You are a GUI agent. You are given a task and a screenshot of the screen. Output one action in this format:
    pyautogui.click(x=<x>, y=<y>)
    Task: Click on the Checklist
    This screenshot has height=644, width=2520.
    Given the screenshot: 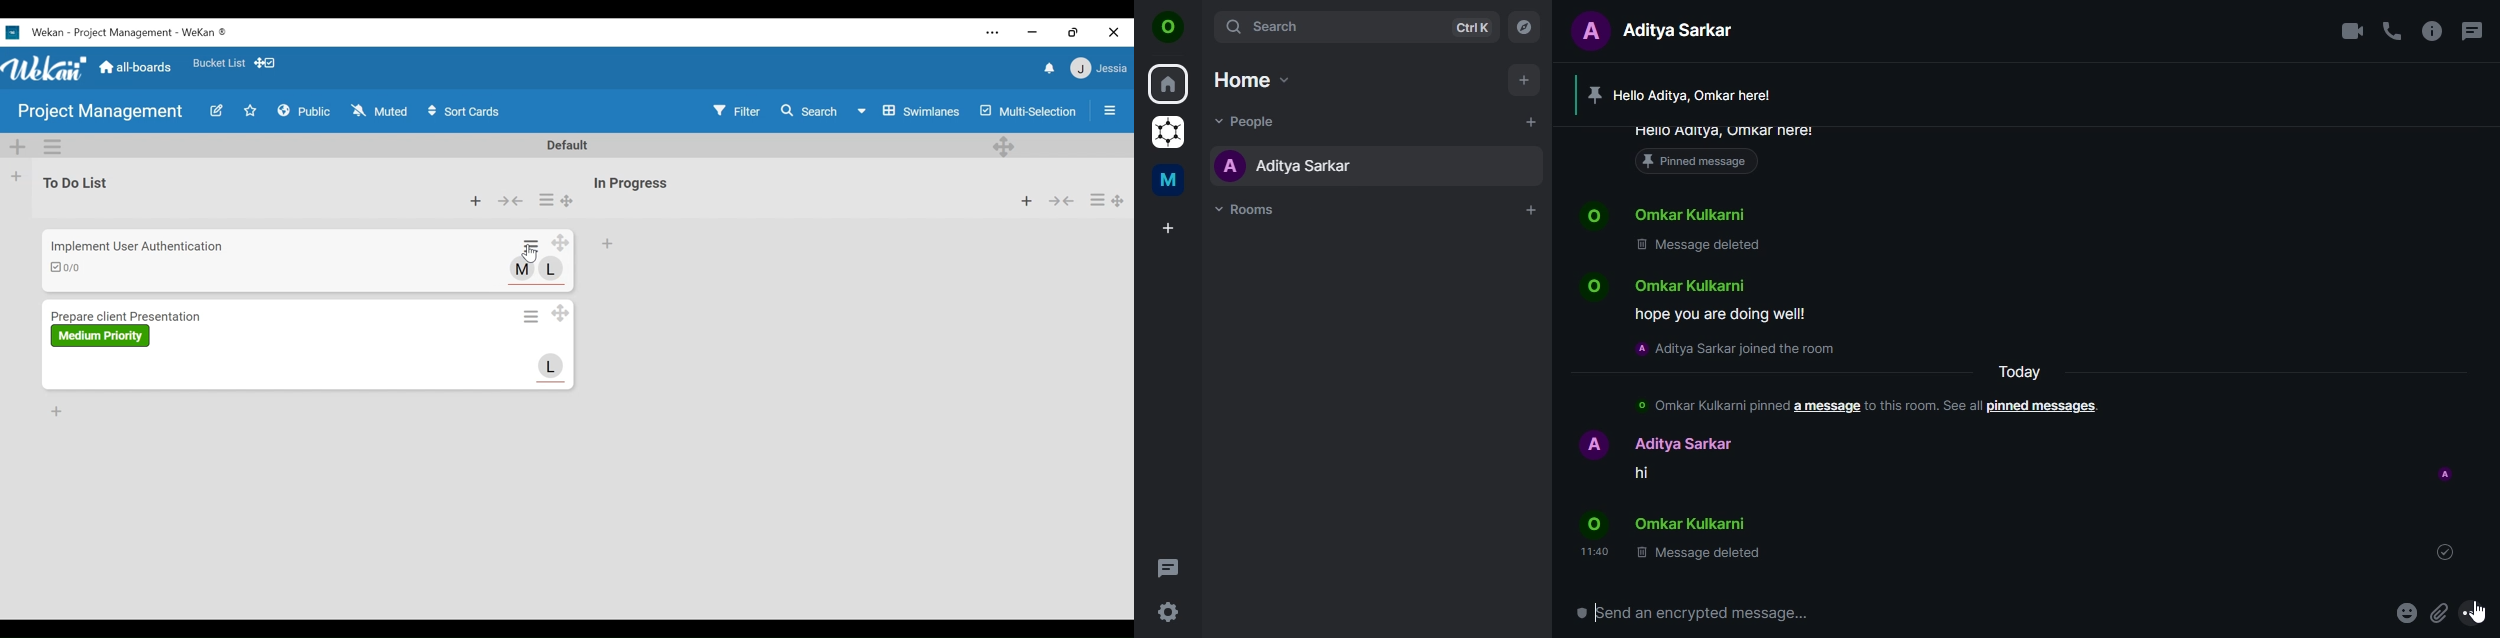 What is the action you would take?
    pyautogui.click(x=69, y=268)
    